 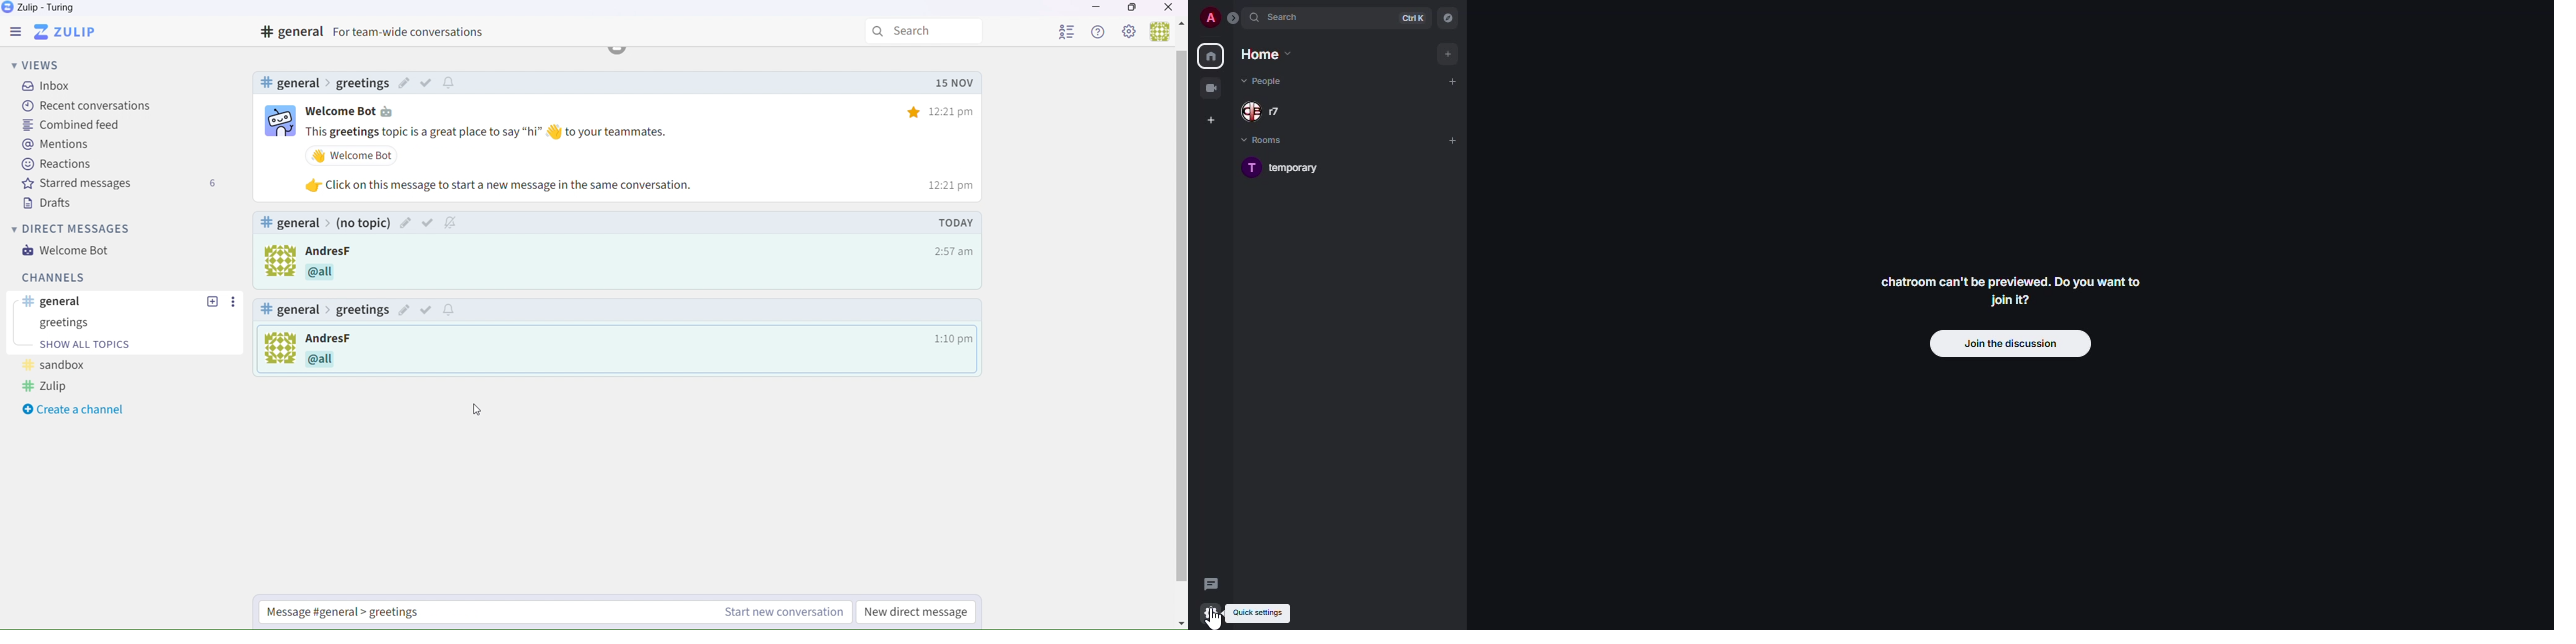 I want to click on 12:21 pm, so click(x=944, y=106).